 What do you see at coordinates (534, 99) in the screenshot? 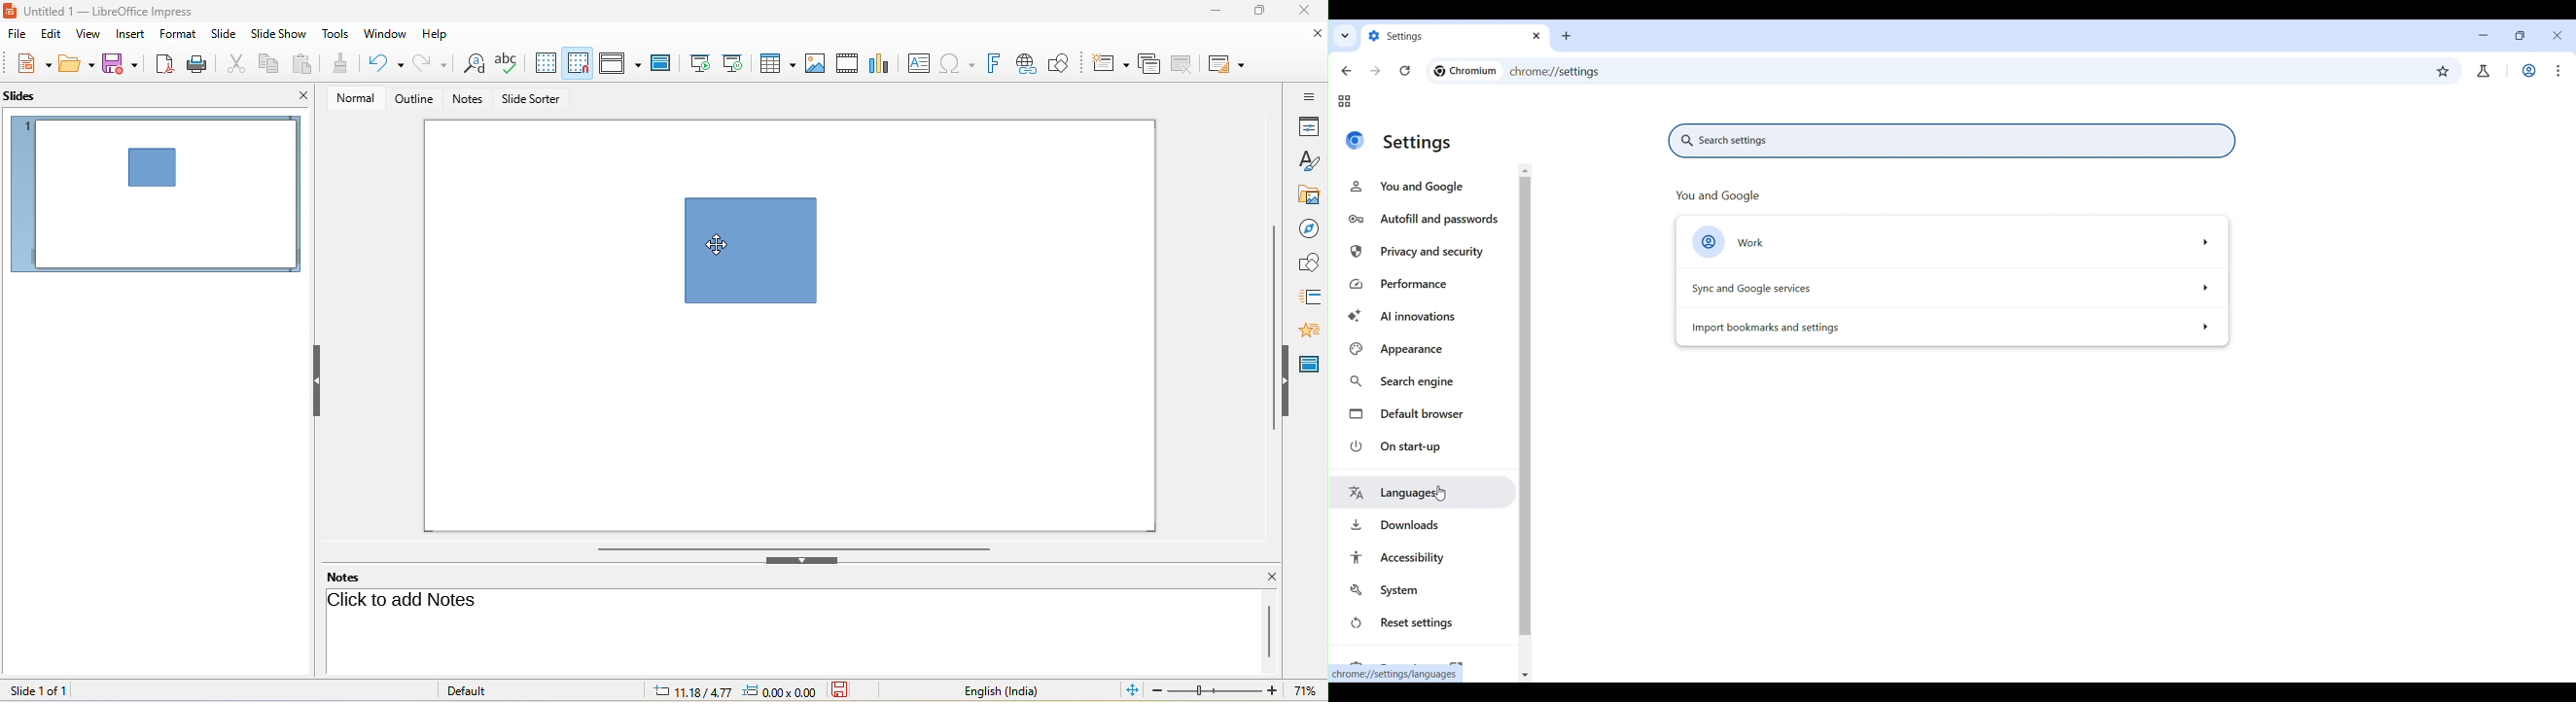
I see `slide sorter` at bounding box center [534, 99].